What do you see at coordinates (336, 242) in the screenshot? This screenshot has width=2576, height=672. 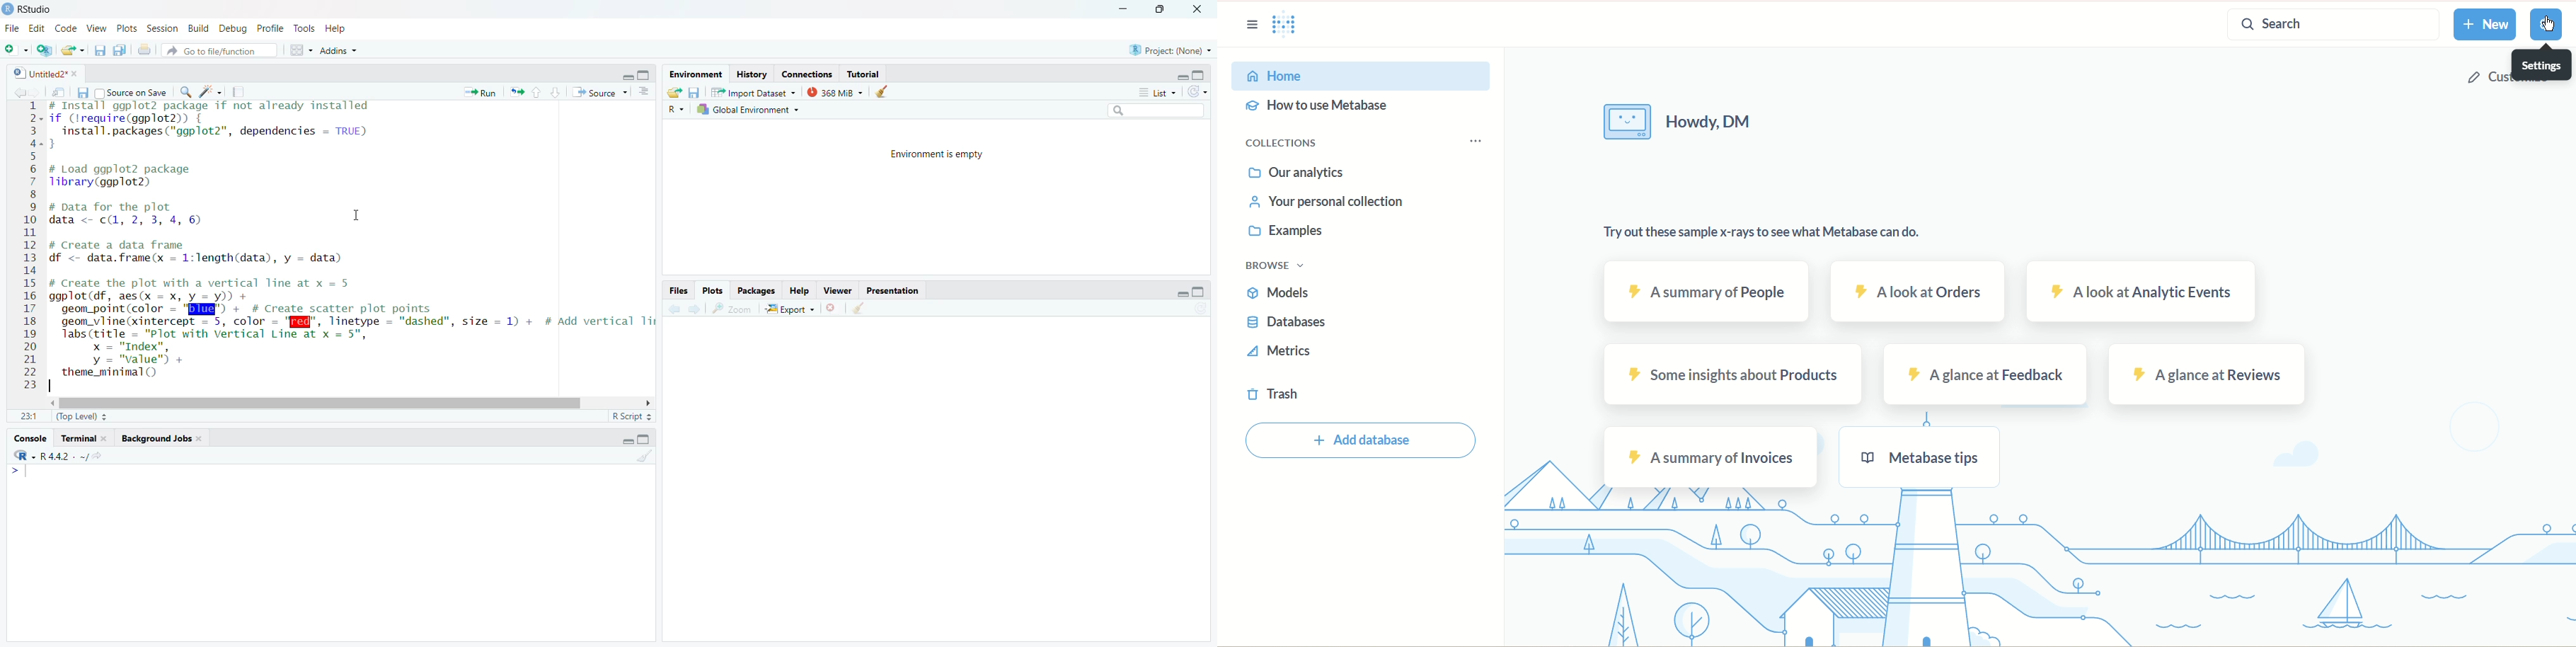 I see `2- if (Irequire(ggplot2)) {

3 install.packages("ggplot2”, dependencies = TRUE)

2-3

5

6 # Load ggplot2 package

7 Tlibrary(ggplot2)

8

9 # pata for the plot

0 data <- c(, 2, 3, 4, 6) I

1

2 # Create a data frame

3 df <- data.frame(x = 1:length(data), y = data)

4

5 # Create the plot with a vertical Tine at x = 5

6 ggplot(df, aes(x = x, y = y)) +

7 geom_point(color = "Bld" + # Create scatter plot points
8  geom_vline(xintercept = 5, color - '[f@", linetype = "dashed", size = 1) + # Add vertical Ti
9  labs(title = "Plot with Vertical Line at x = 5",

0 x = "Index",

1 y = "value") +` at bounding box center [336, 242].